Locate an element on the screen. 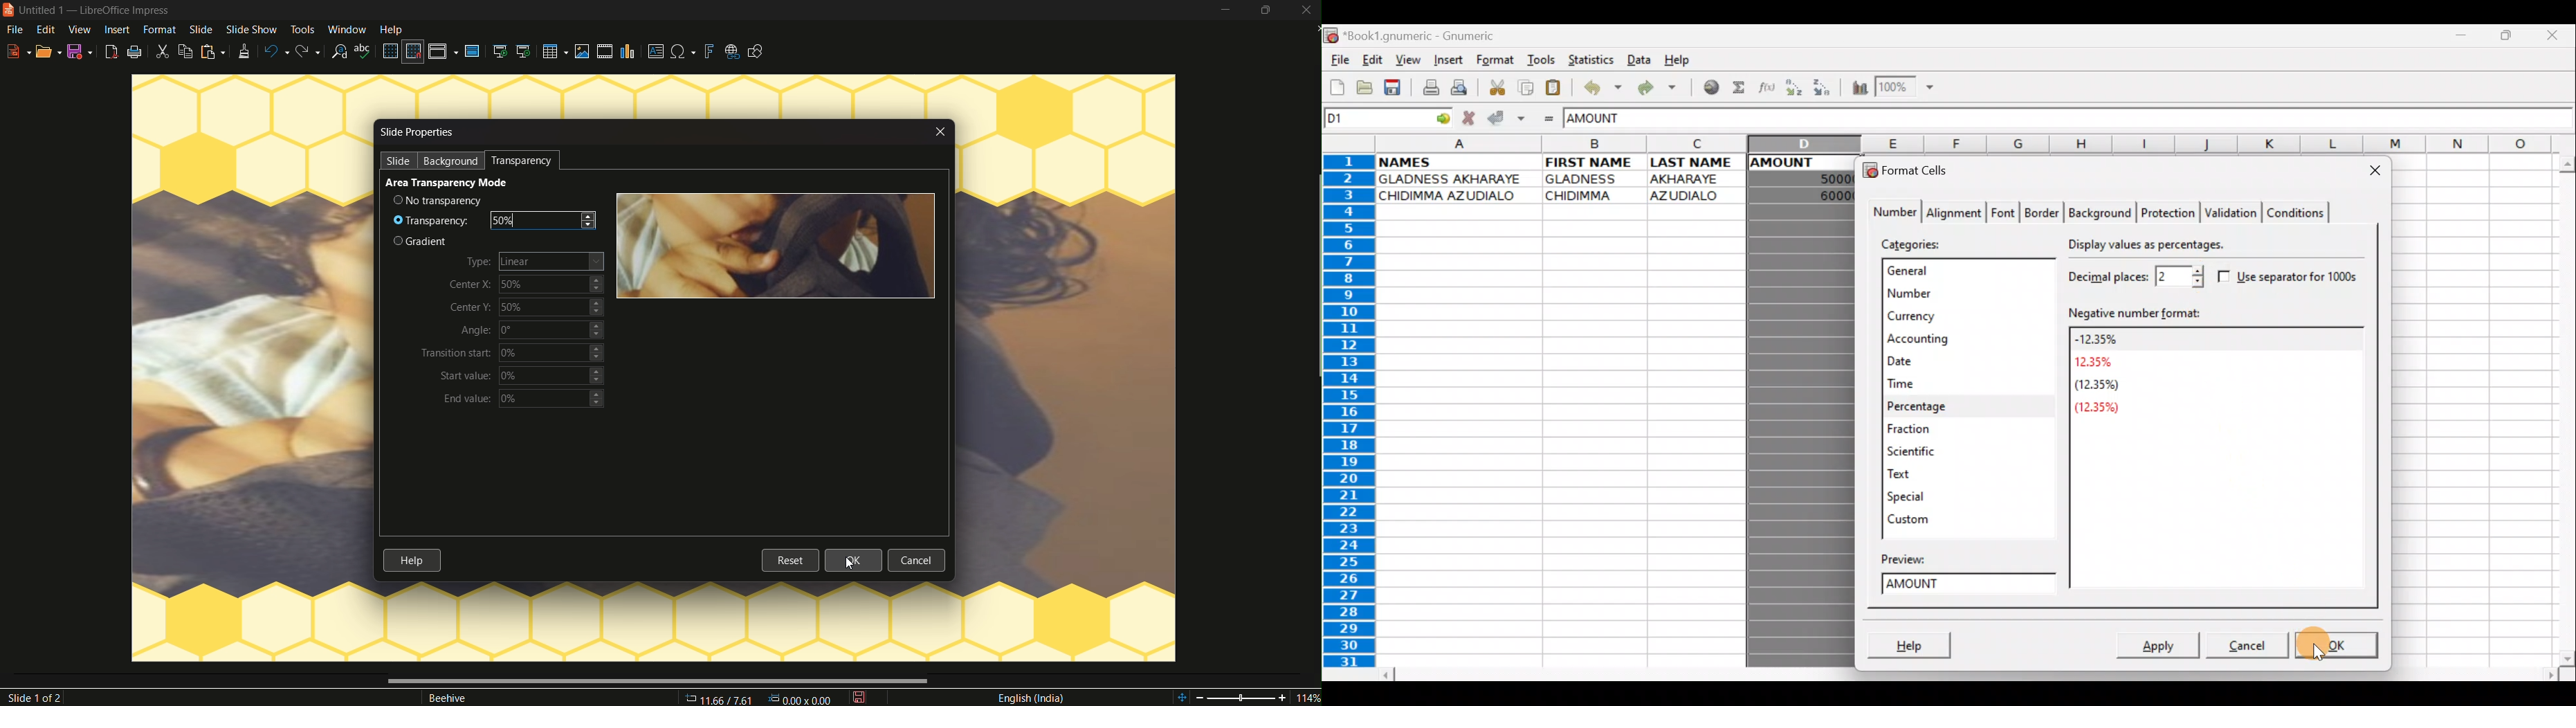 This screenshot has height=728, width=2576. Paste clipboard is located at coordinates (1556, 86).